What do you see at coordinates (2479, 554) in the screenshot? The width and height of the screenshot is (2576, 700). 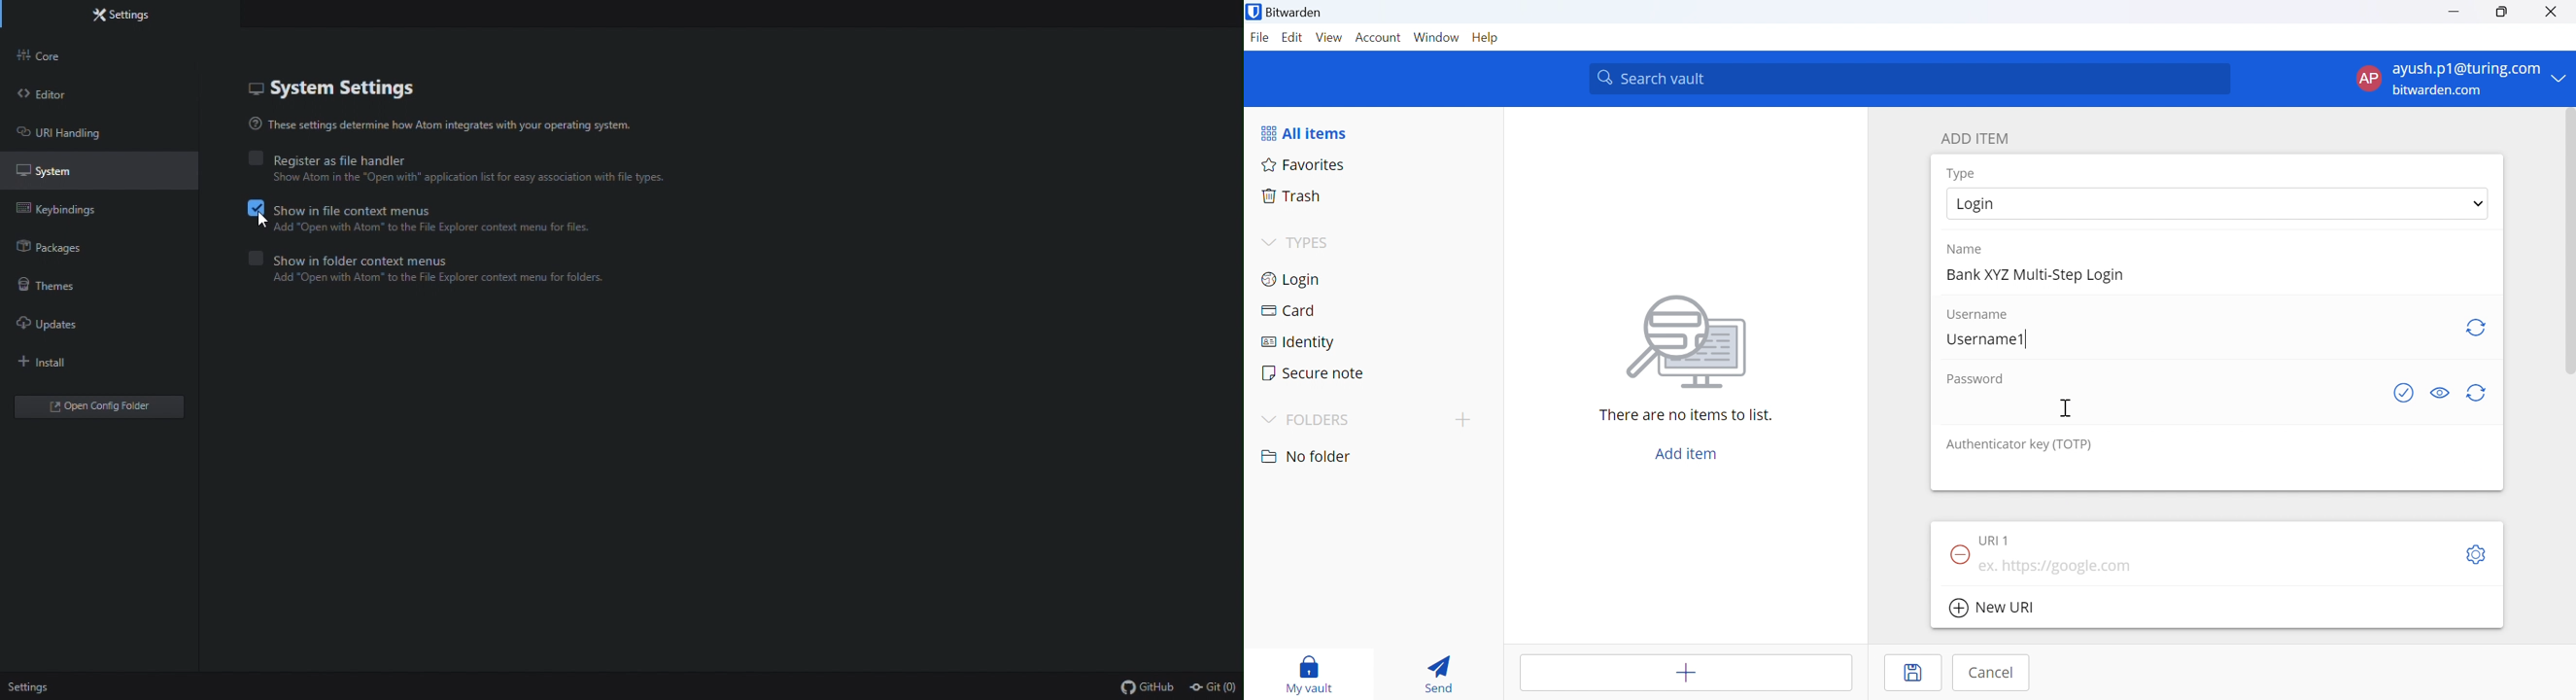 I see `Settings` at bounding box center [2479, 554].